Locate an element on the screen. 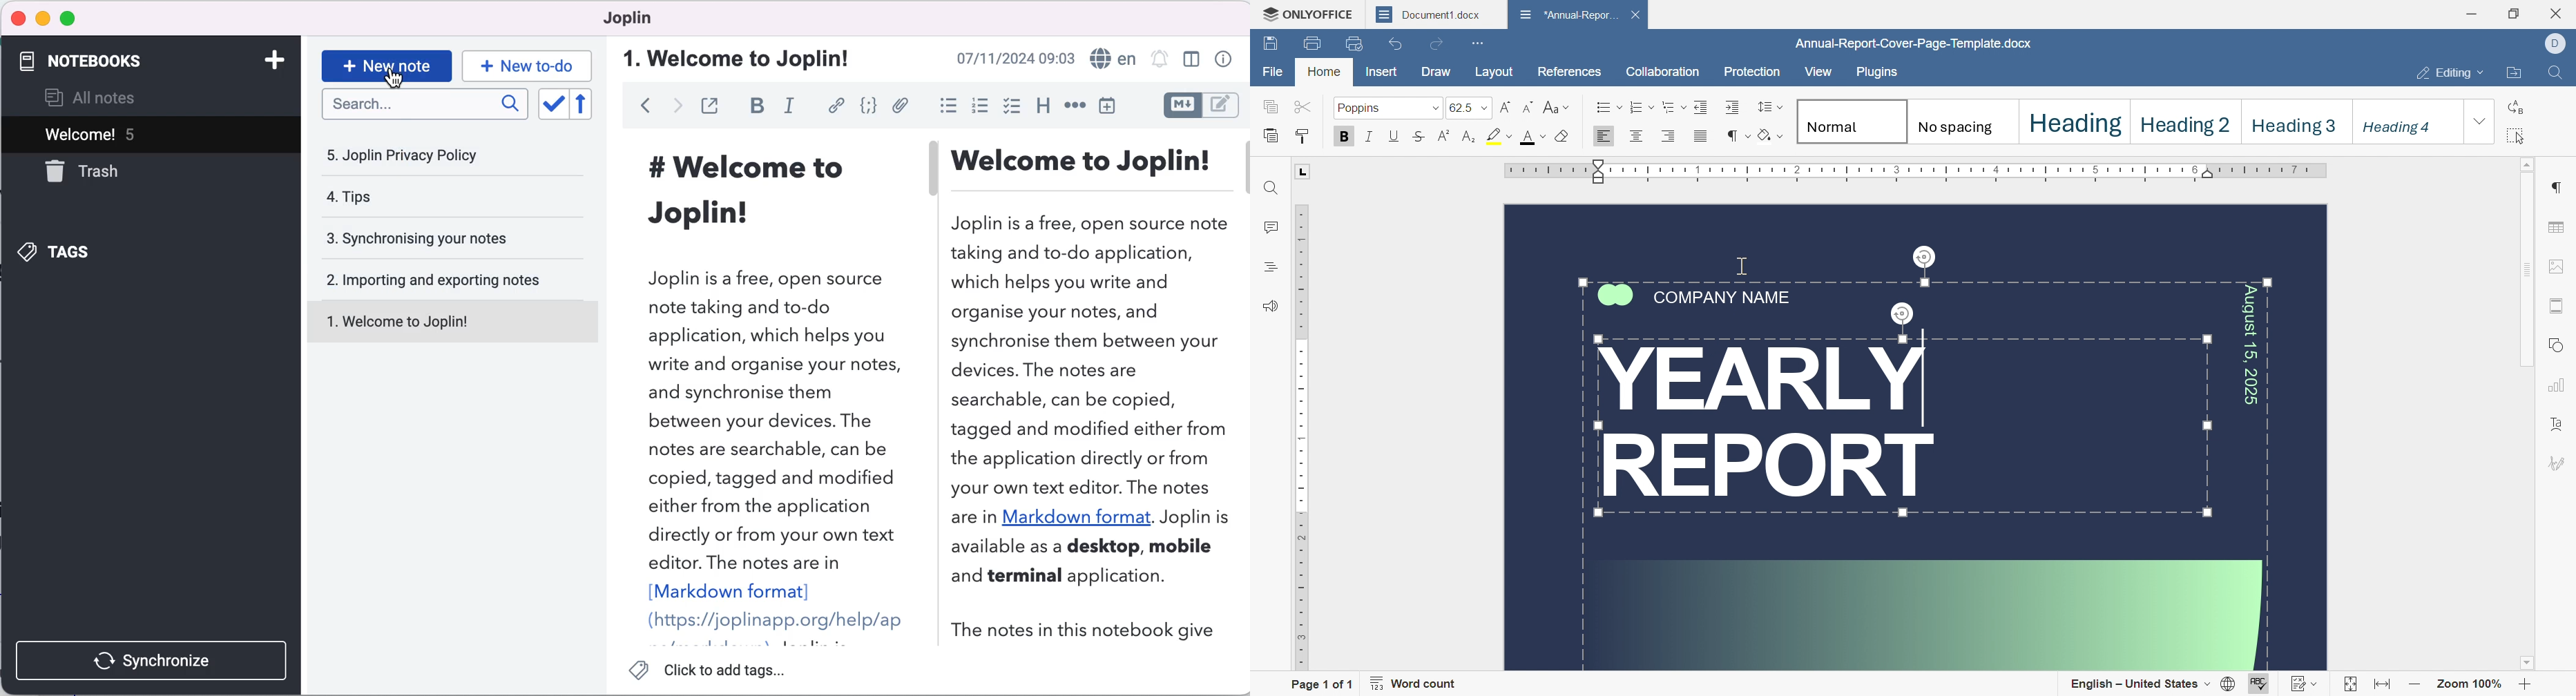 Image resolution: width=2576 pixels, height=700 pixels. hyperlink is located at coordinates (836, 105).